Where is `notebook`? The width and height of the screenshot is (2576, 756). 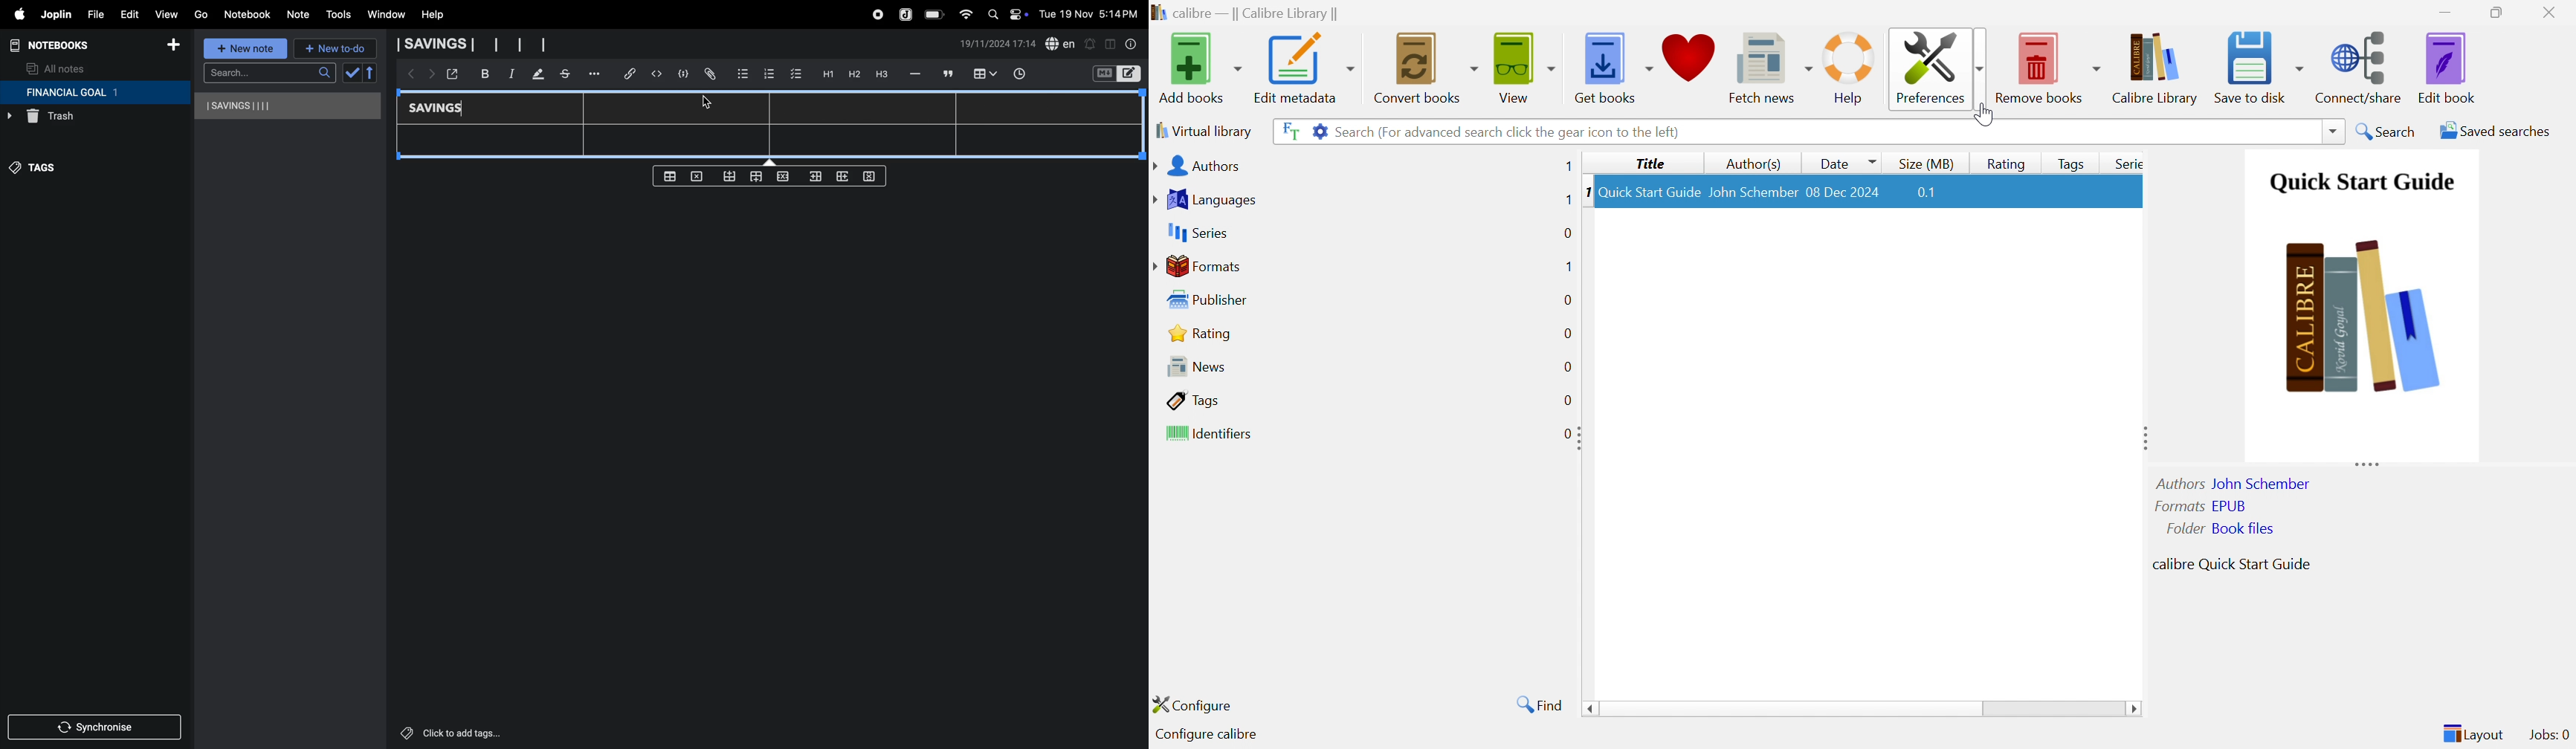 notebook is located at coordinates (247, 14).